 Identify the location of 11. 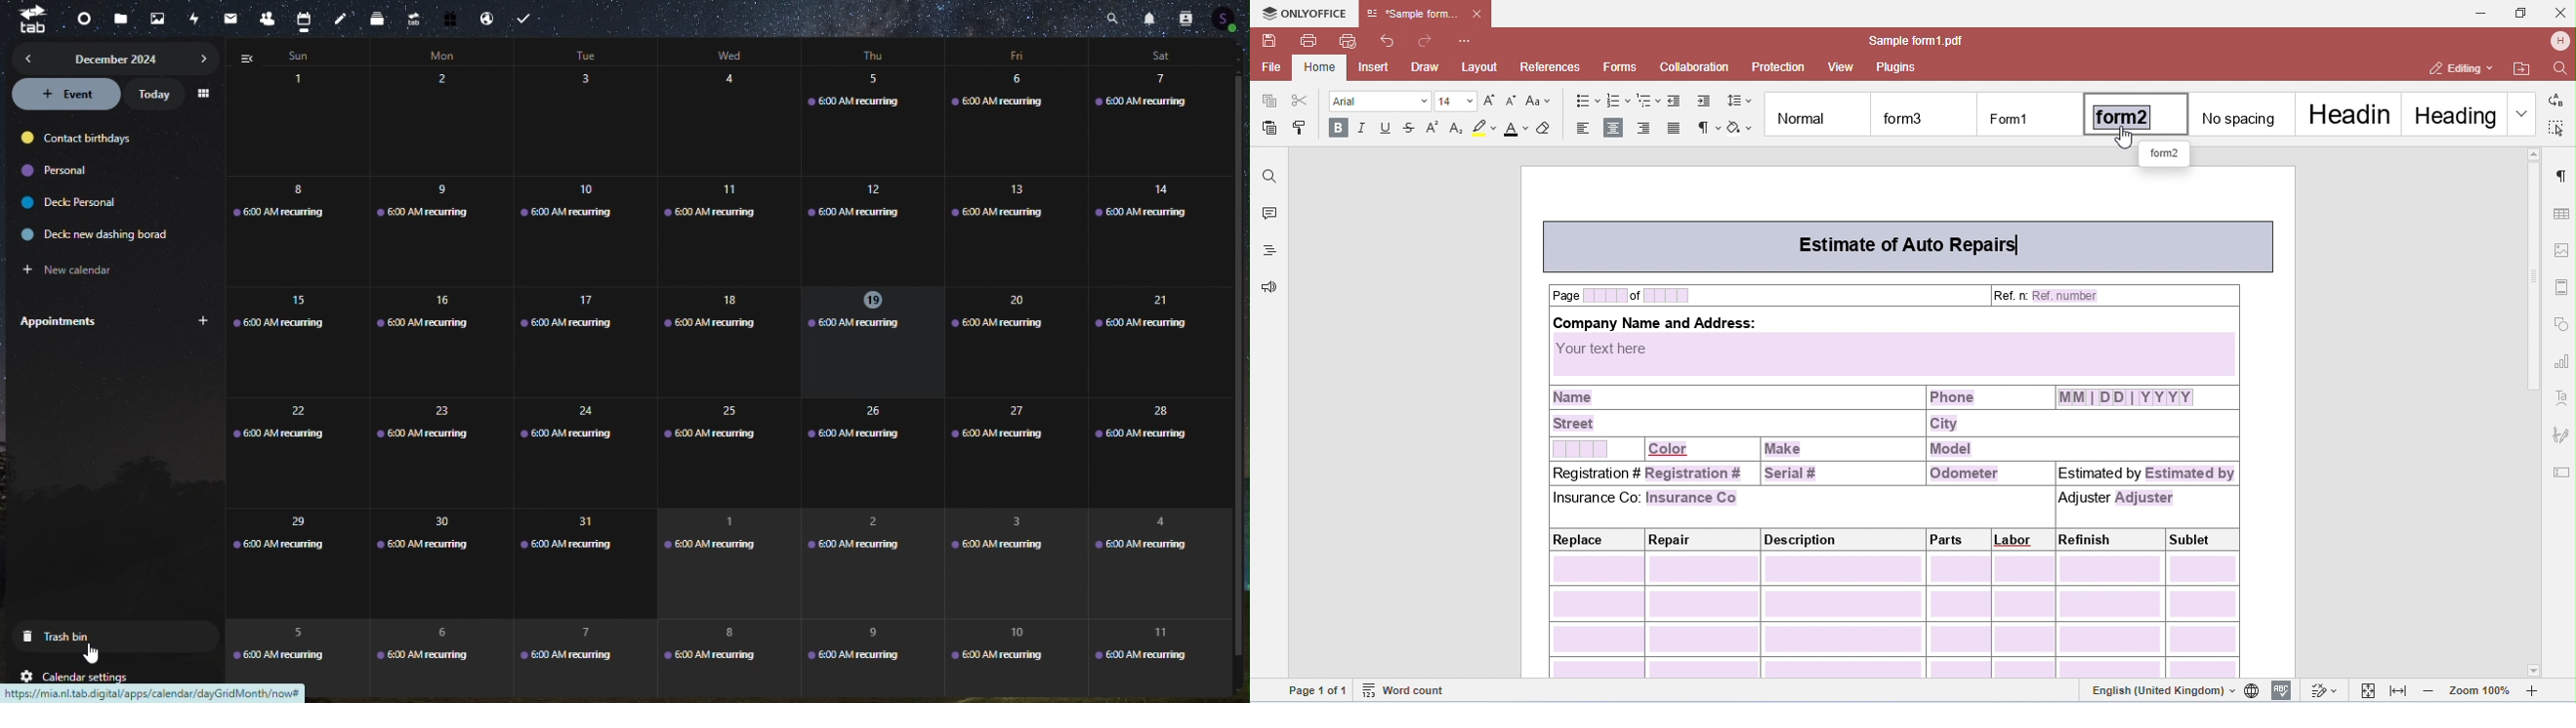
(725, 234).